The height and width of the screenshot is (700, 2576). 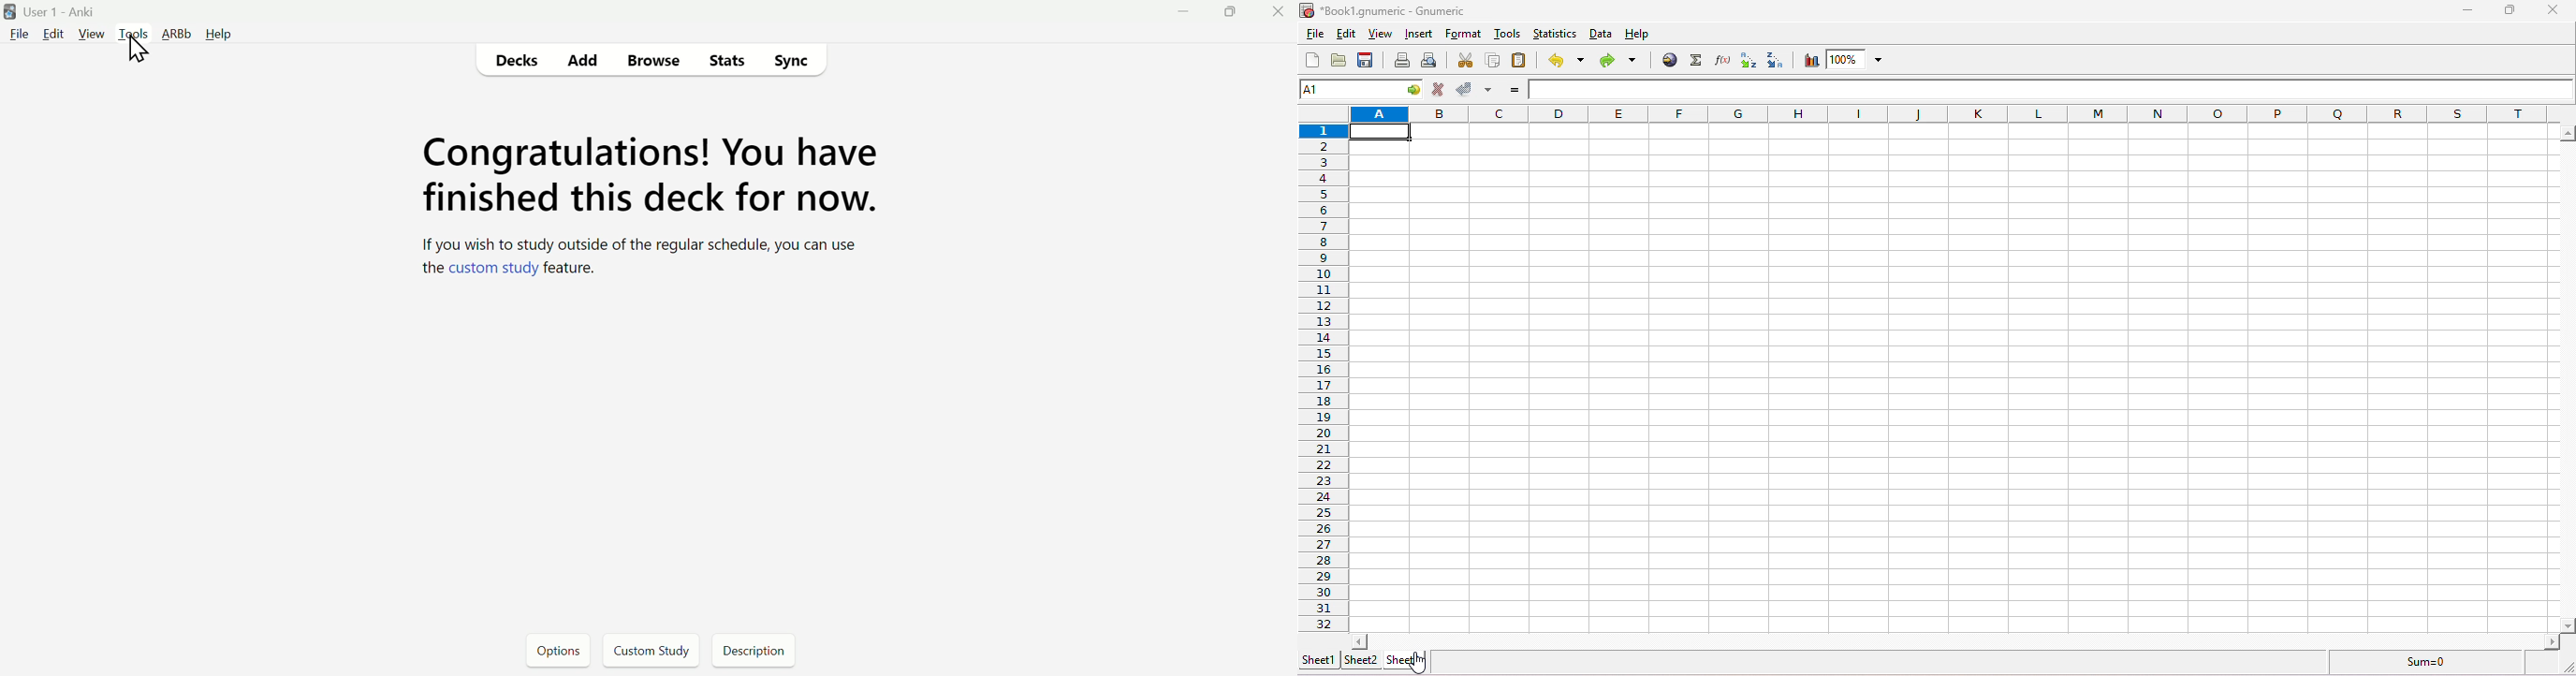 I want to click on Options, so click(x=559, y=650).